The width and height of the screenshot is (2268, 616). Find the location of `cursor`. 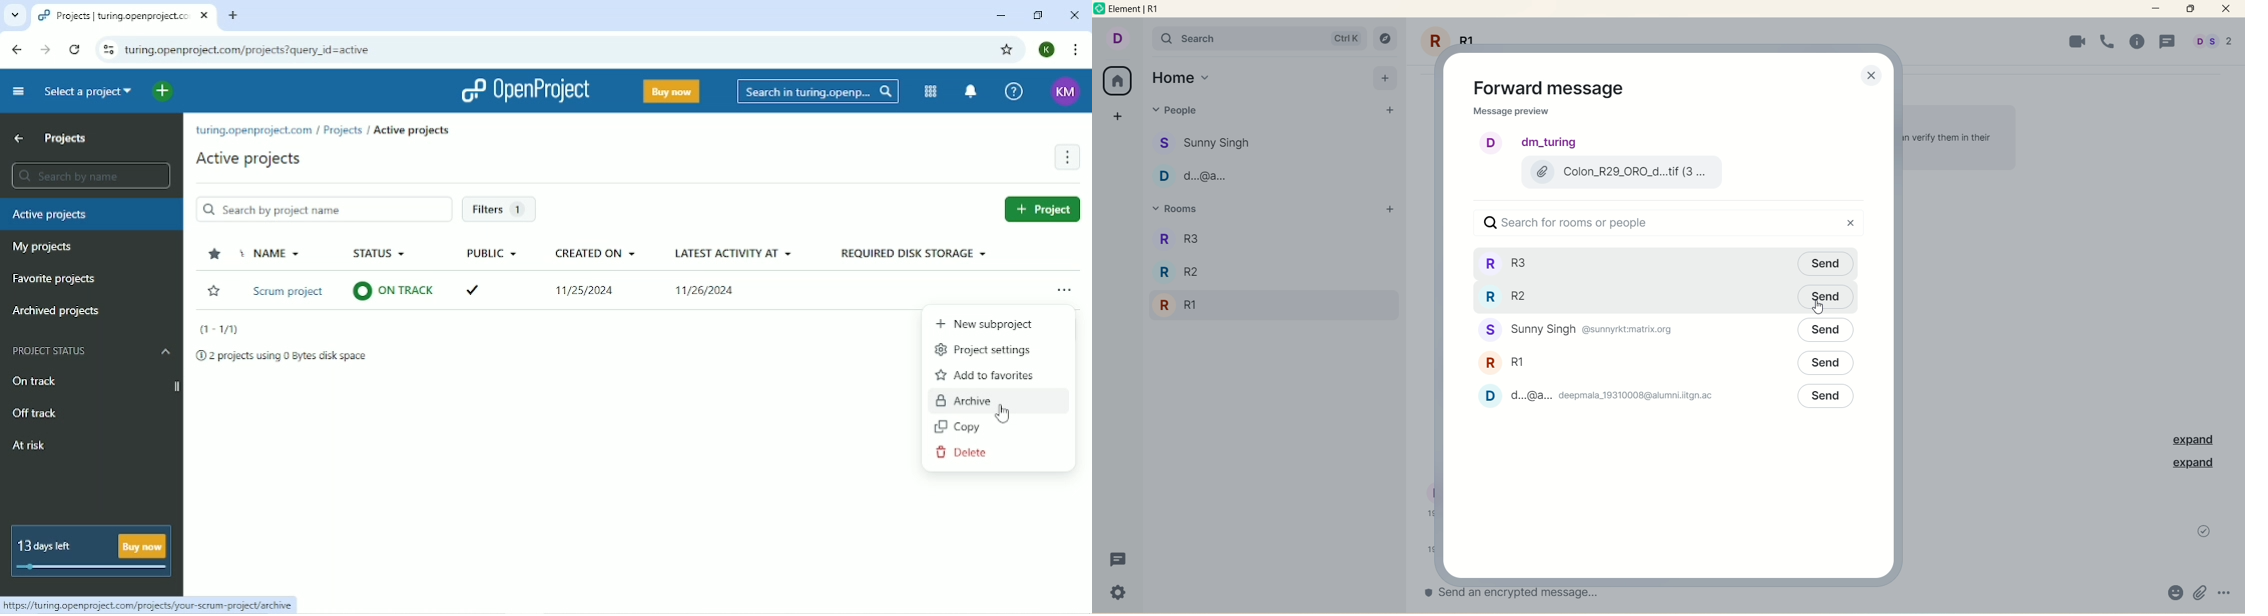

cursor is located at coordinates (1821, 308).